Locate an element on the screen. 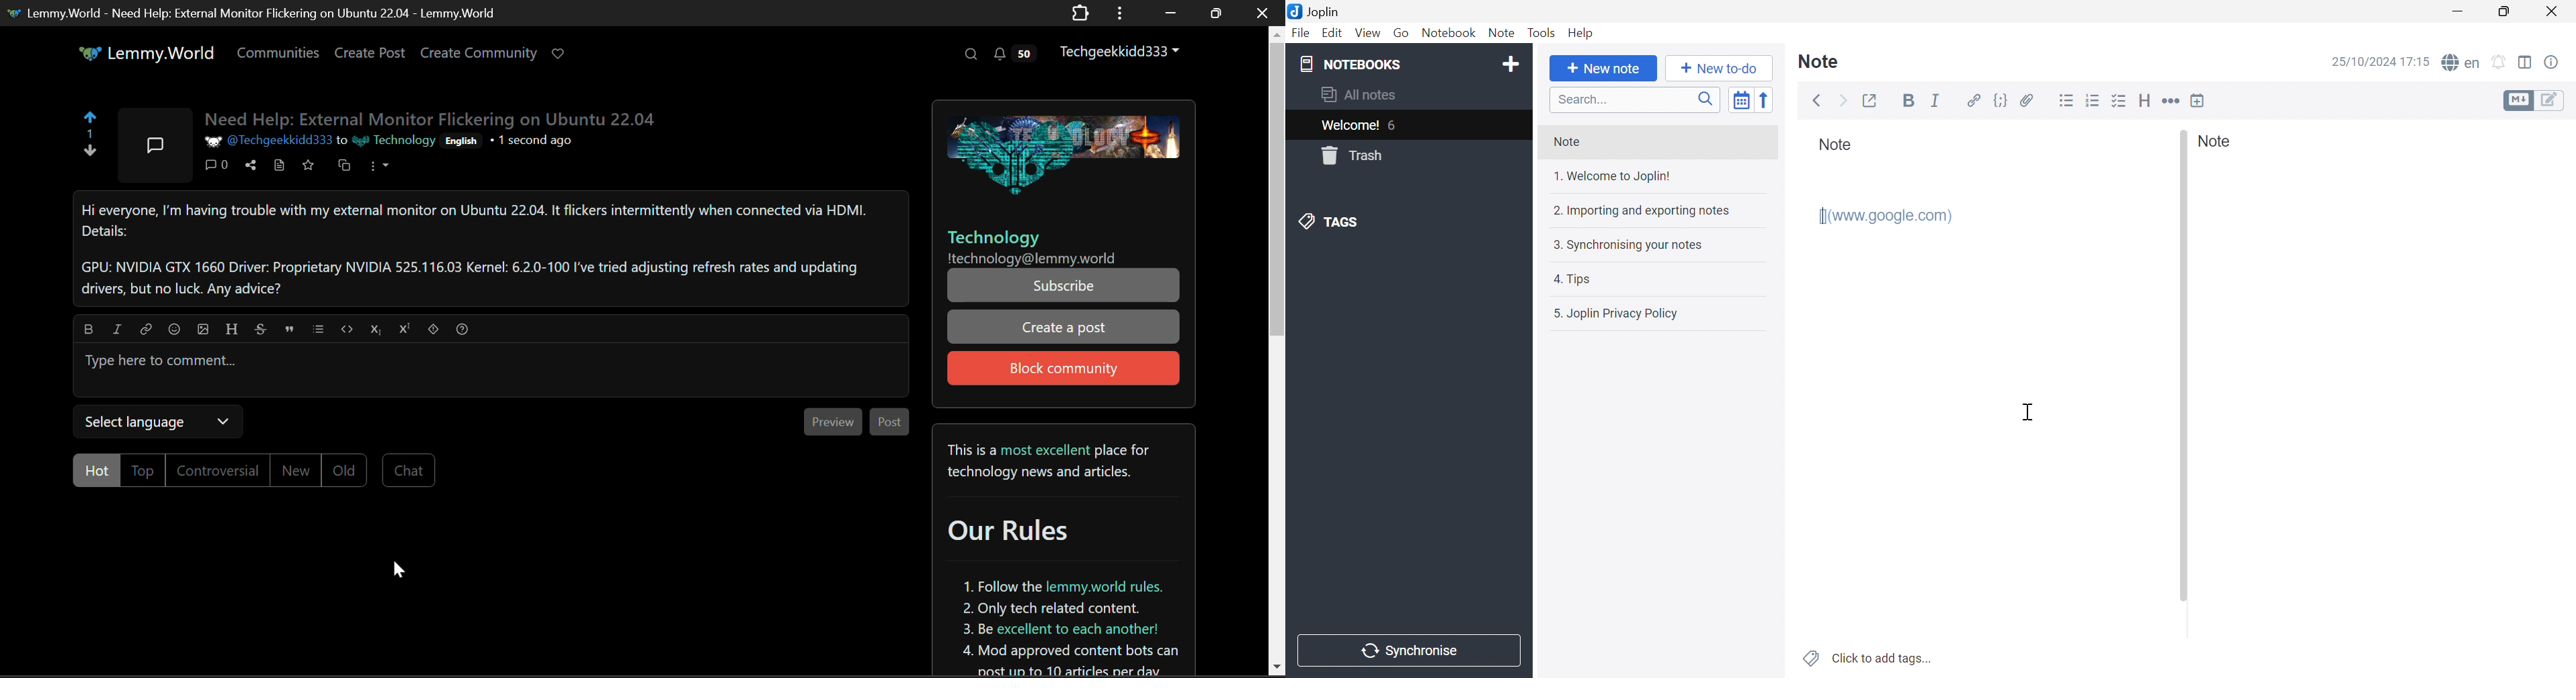  4. Tips is located at coordinates (1652, 280).